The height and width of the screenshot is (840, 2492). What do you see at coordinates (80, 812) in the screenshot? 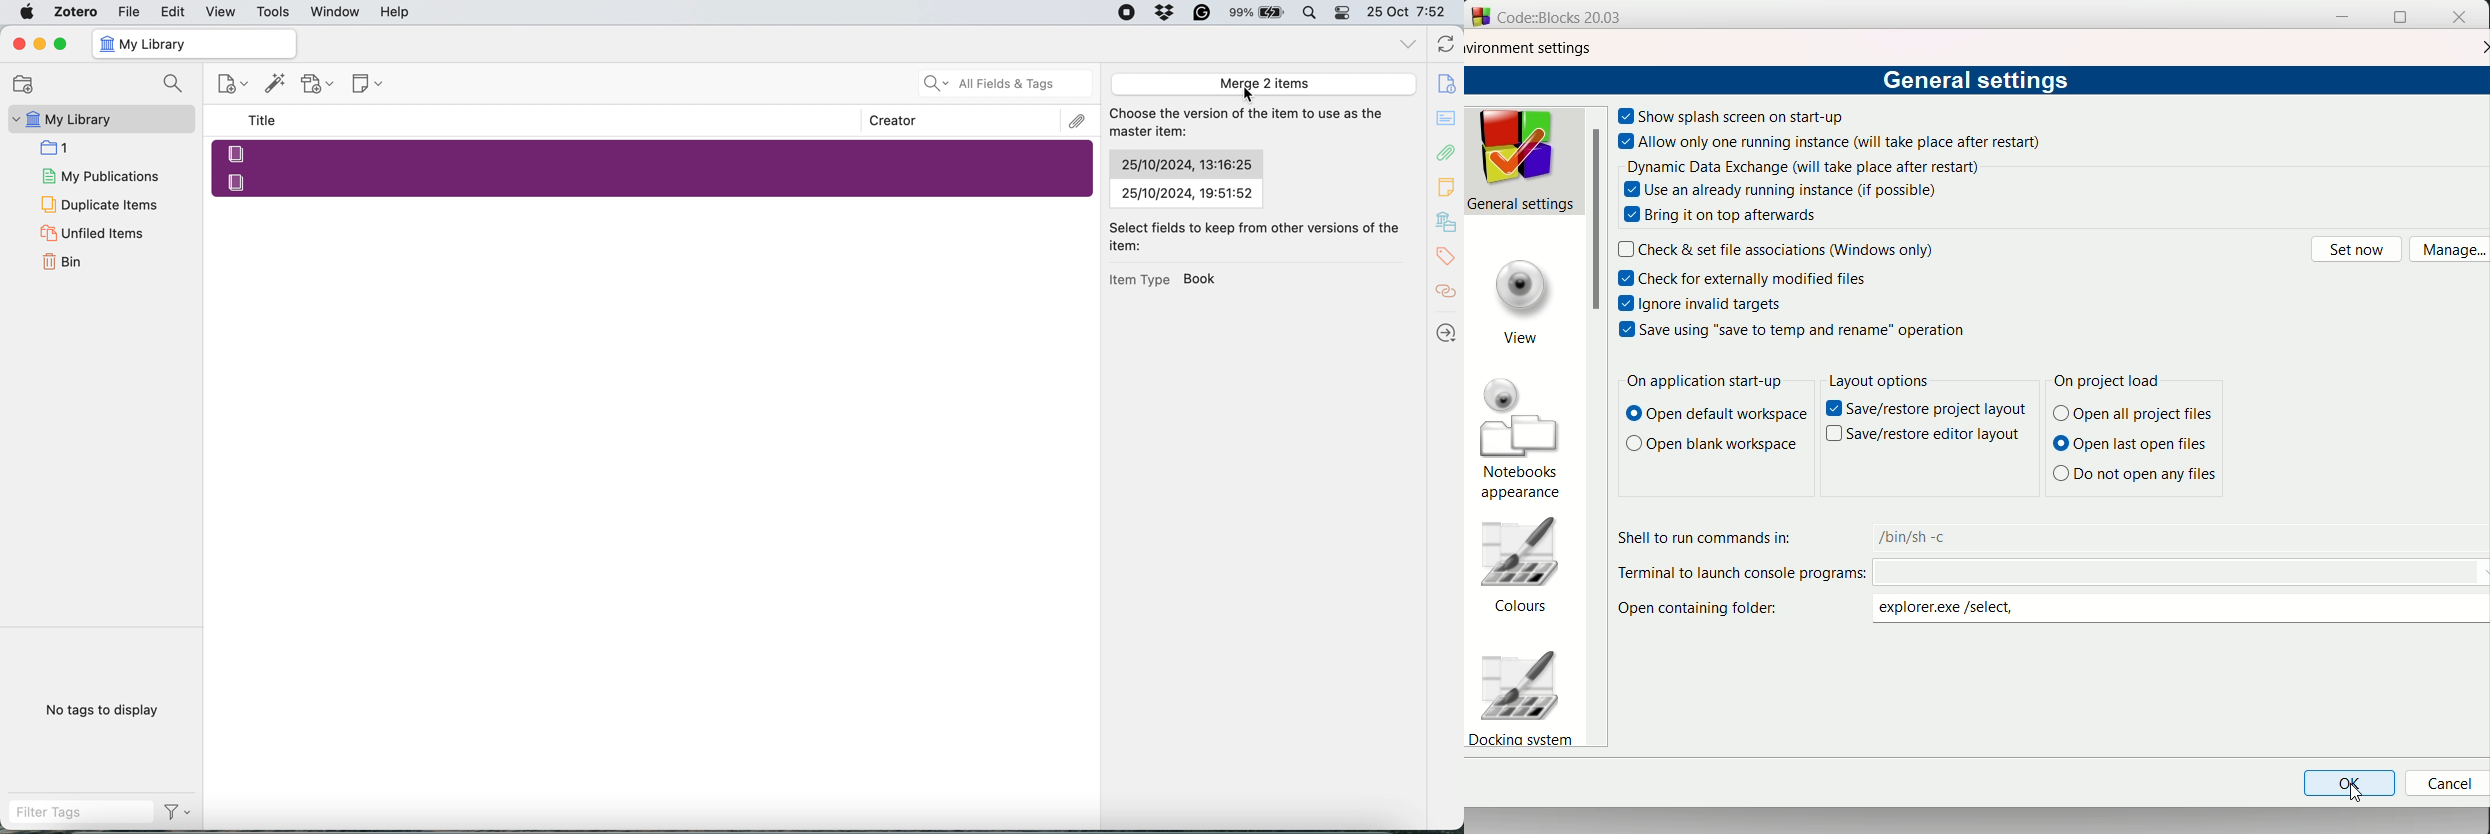
I see `Filter Tags` at bounding box center [80, 812].